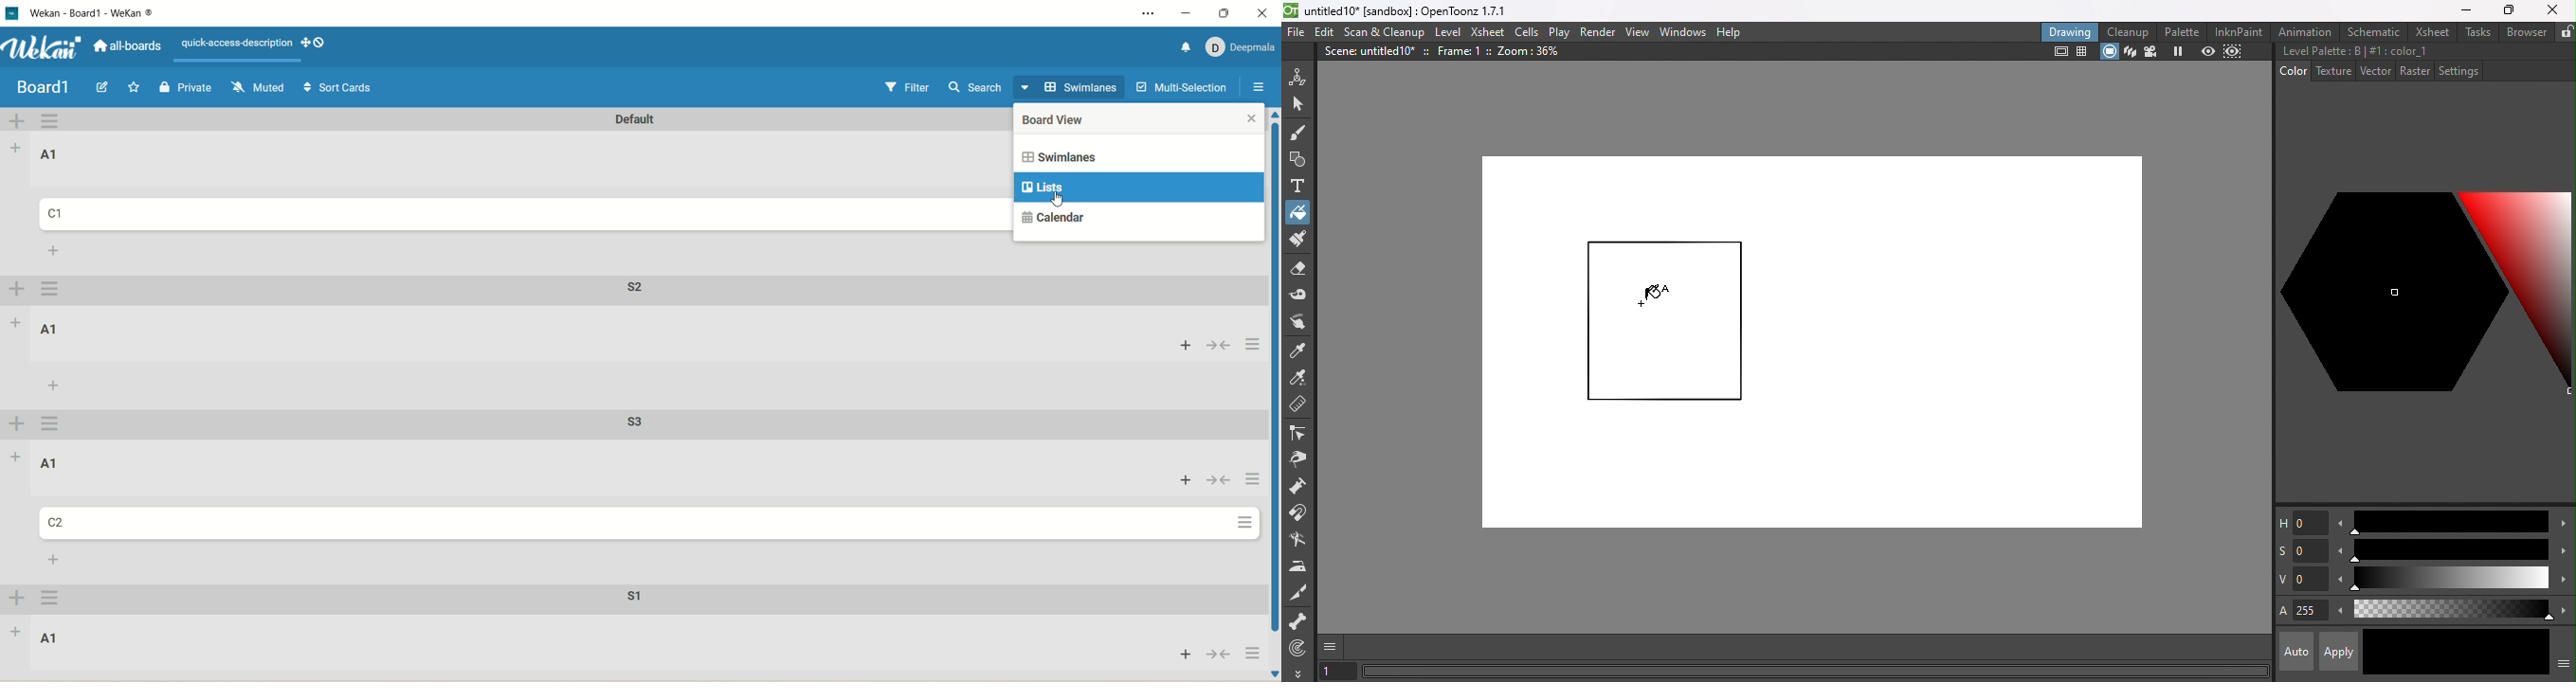  Describe the element at coordinates (18, 121) in the screenshot. I see `add swimlane` at that location.